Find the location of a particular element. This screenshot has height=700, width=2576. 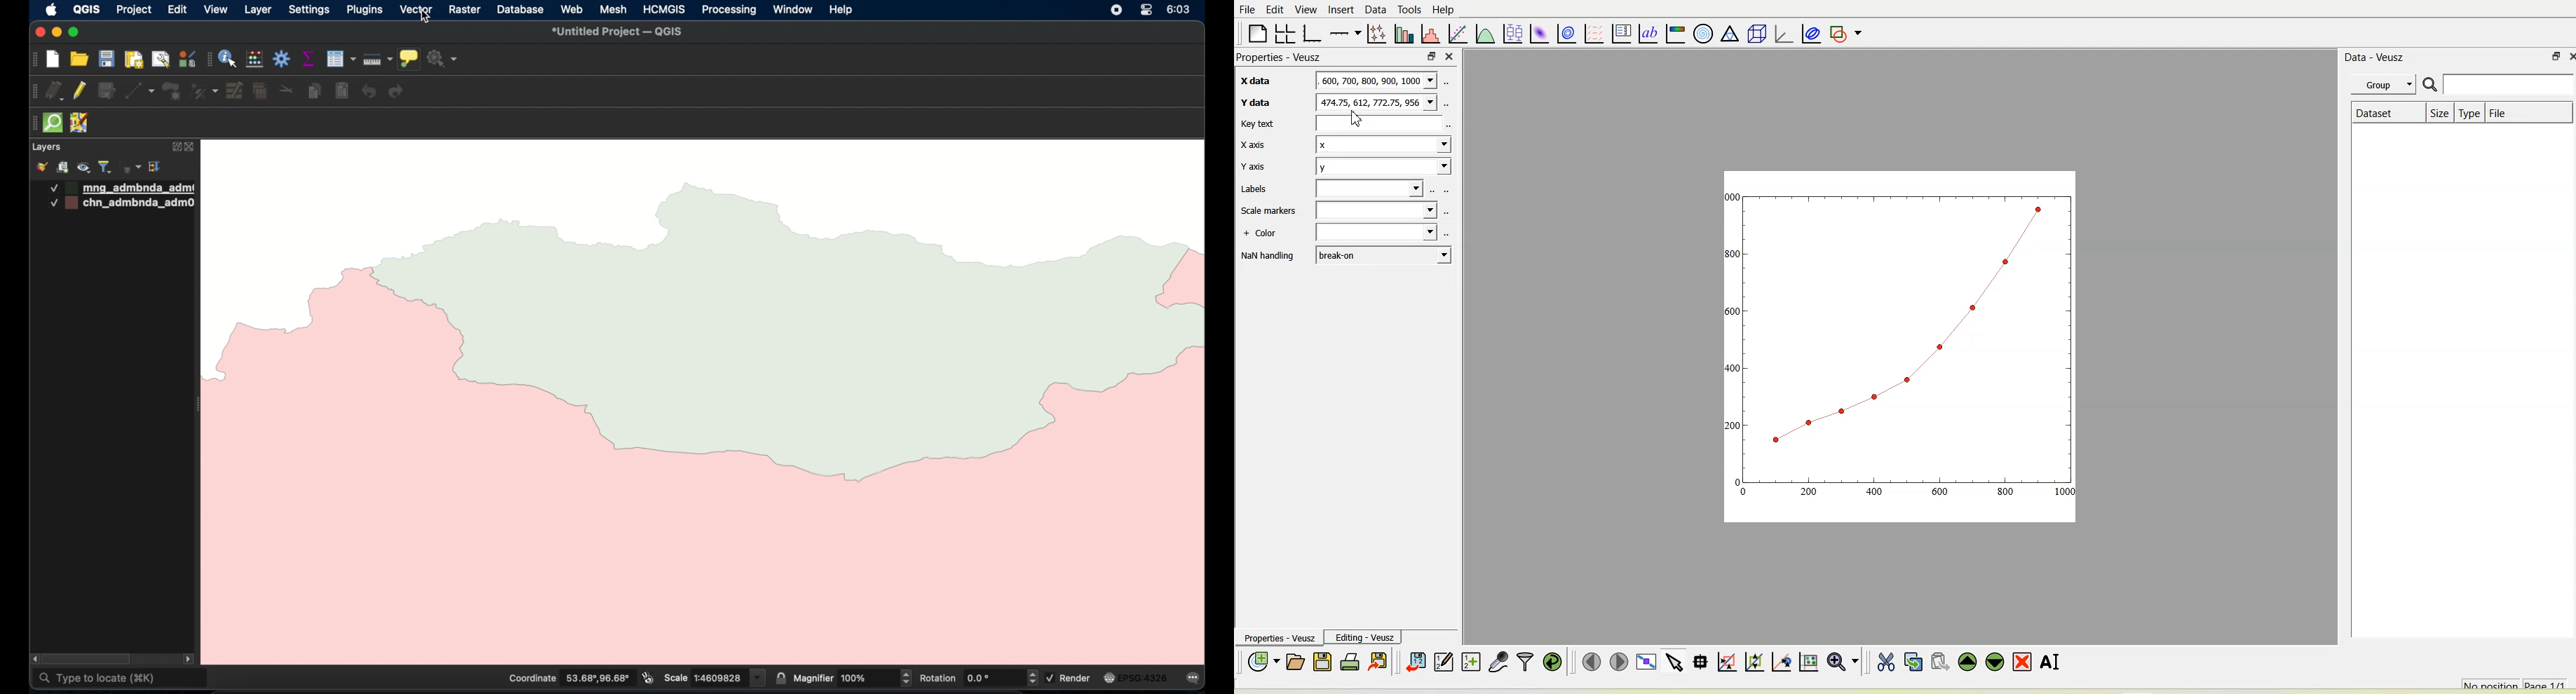

Properties - Veusz is located at coordinates (1281, 58).